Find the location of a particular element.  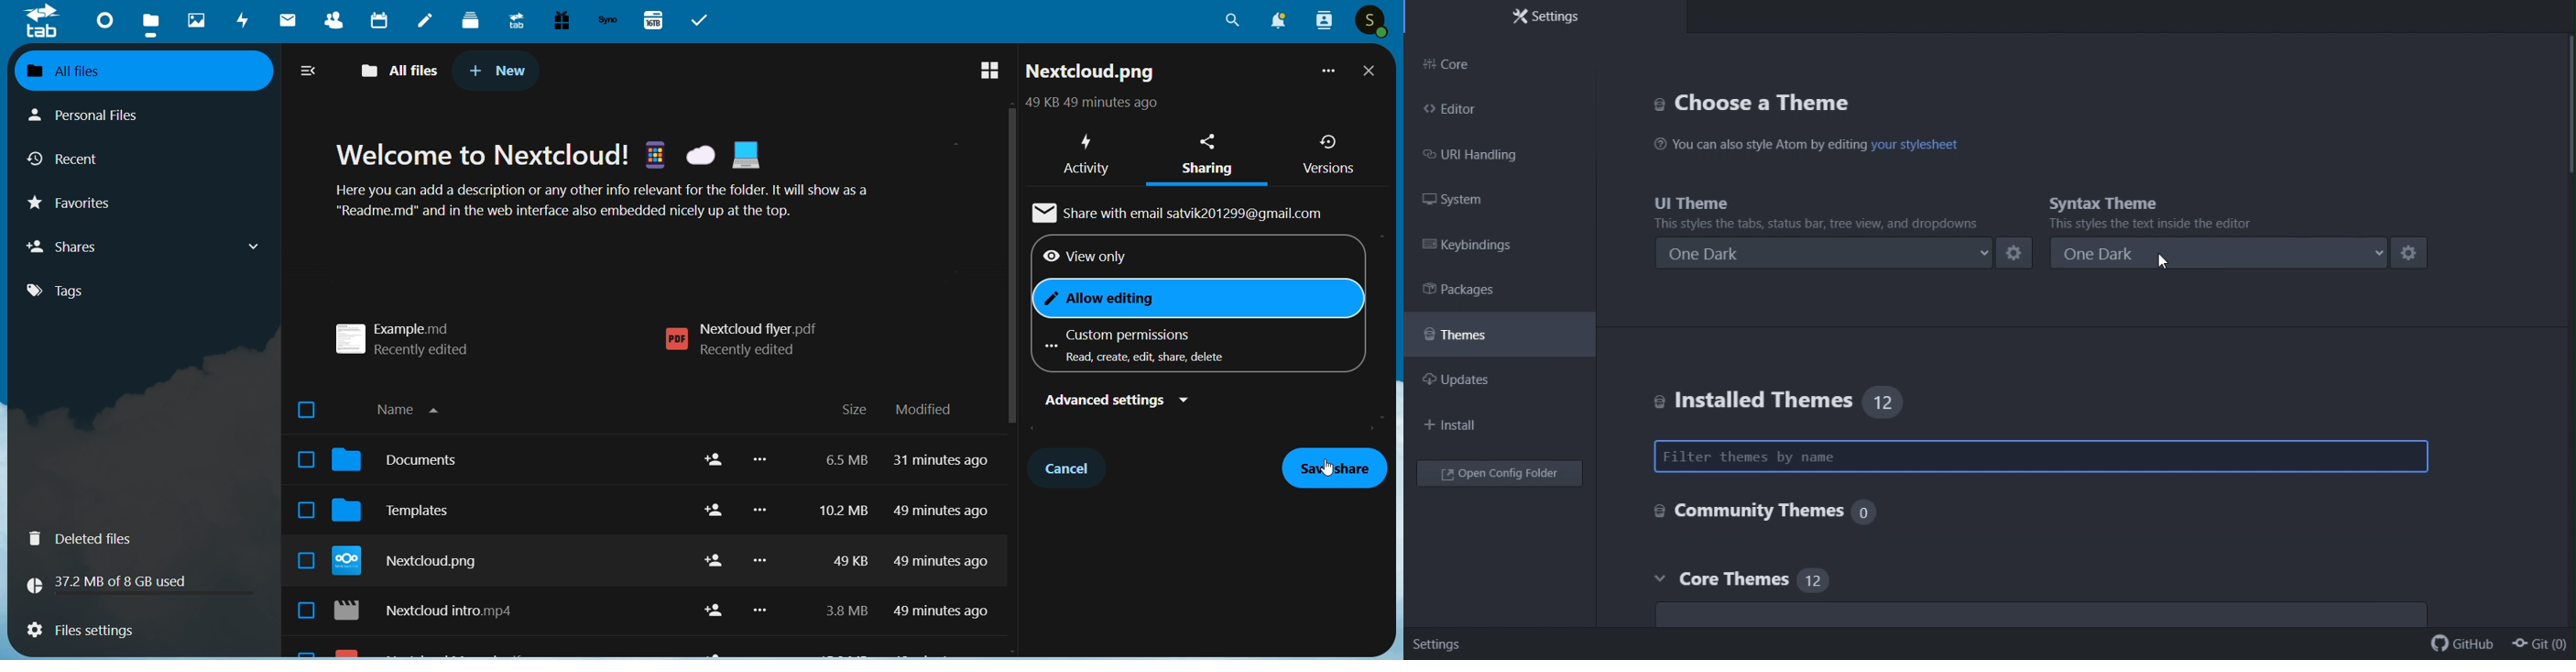

close pane is located at coordinates (1370, 72).